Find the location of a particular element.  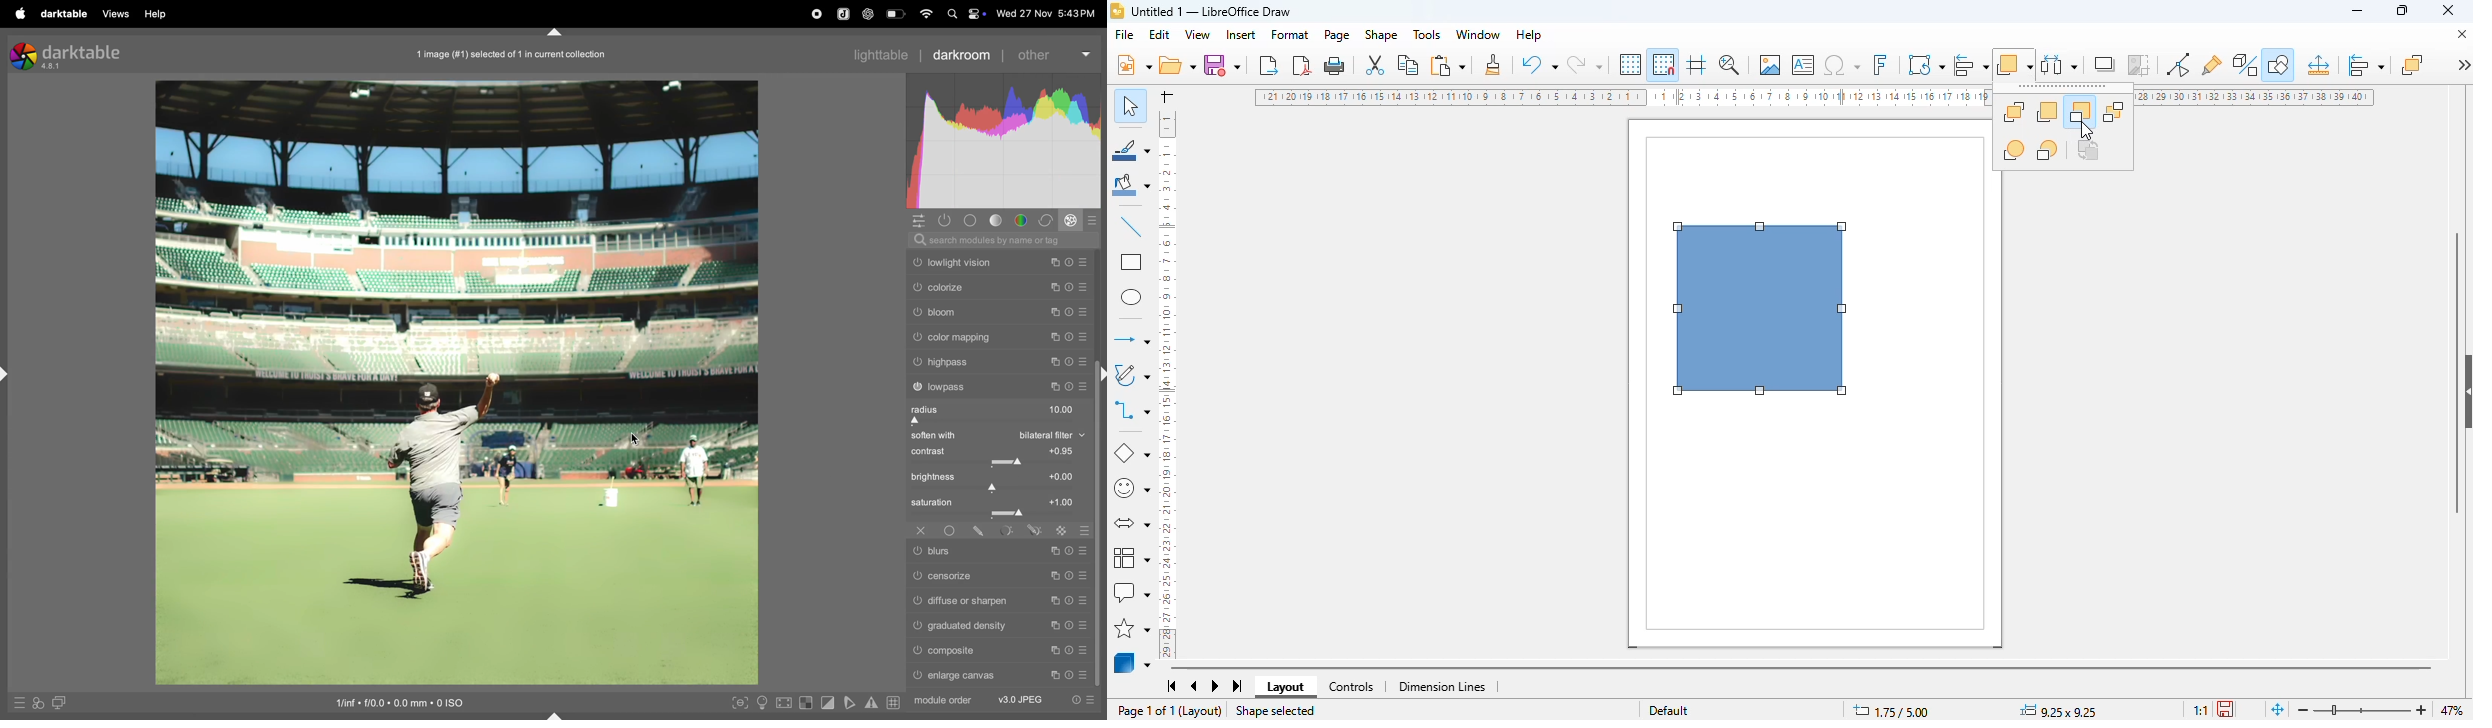

clone formatting is located at coordinates (1493, 64).